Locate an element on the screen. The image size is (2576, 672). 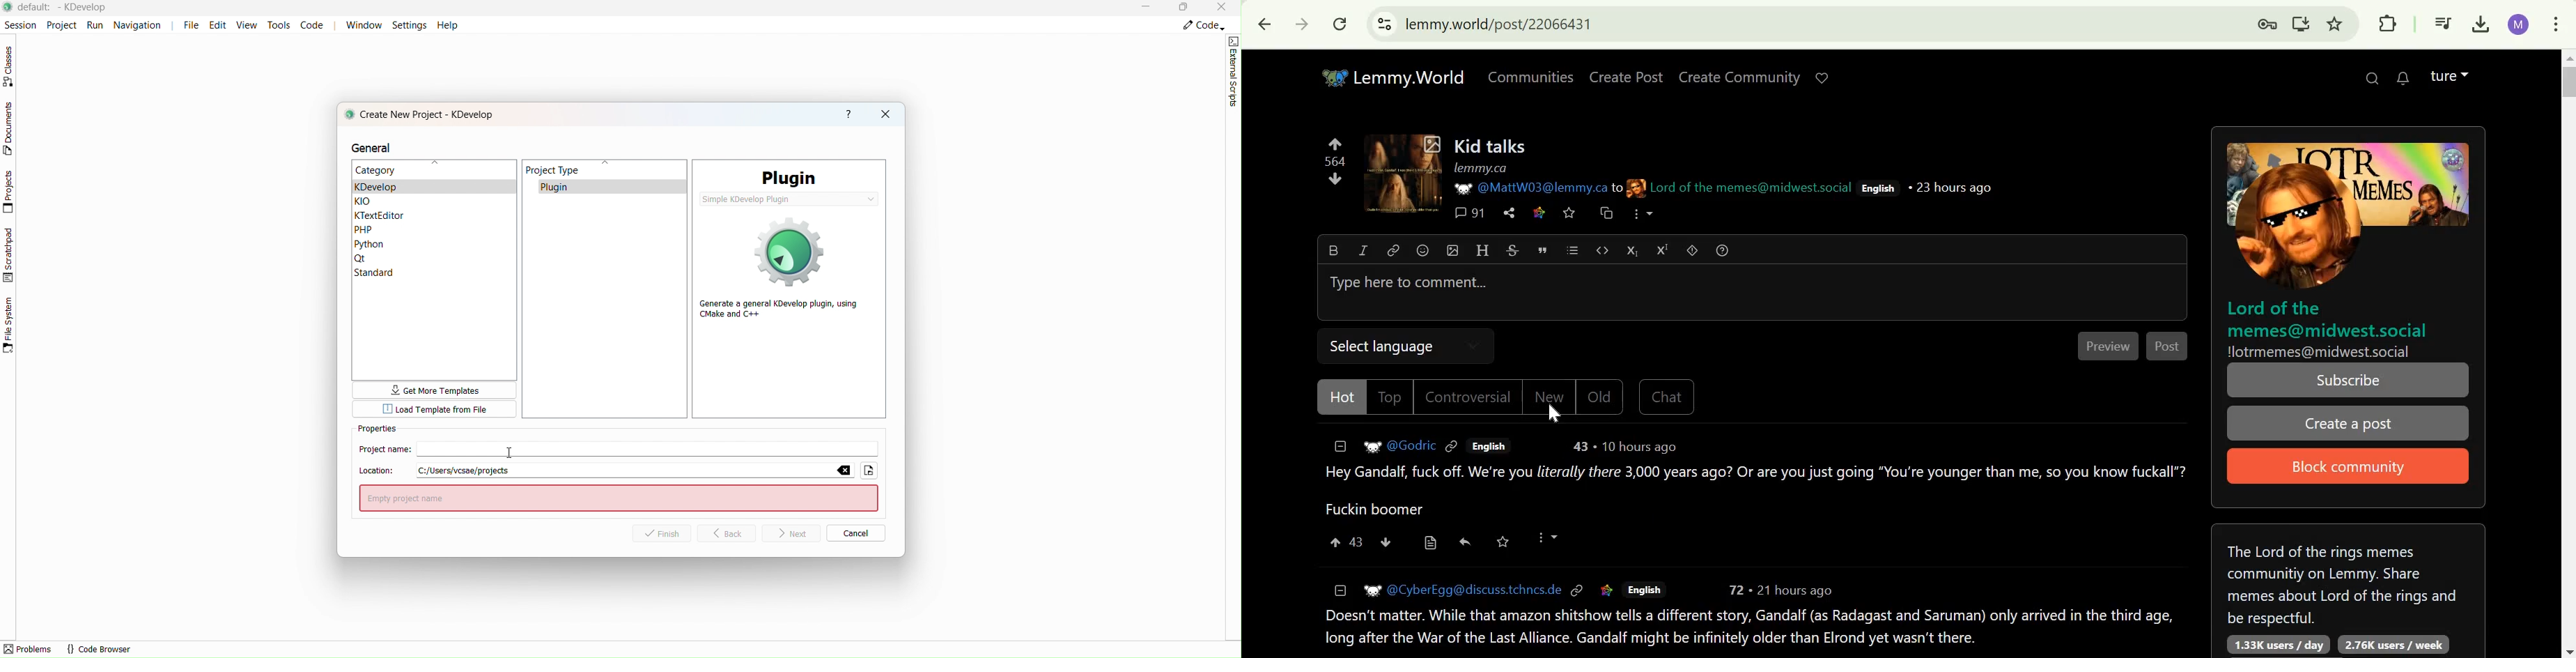
43 is located at coordinates (1584, 446).